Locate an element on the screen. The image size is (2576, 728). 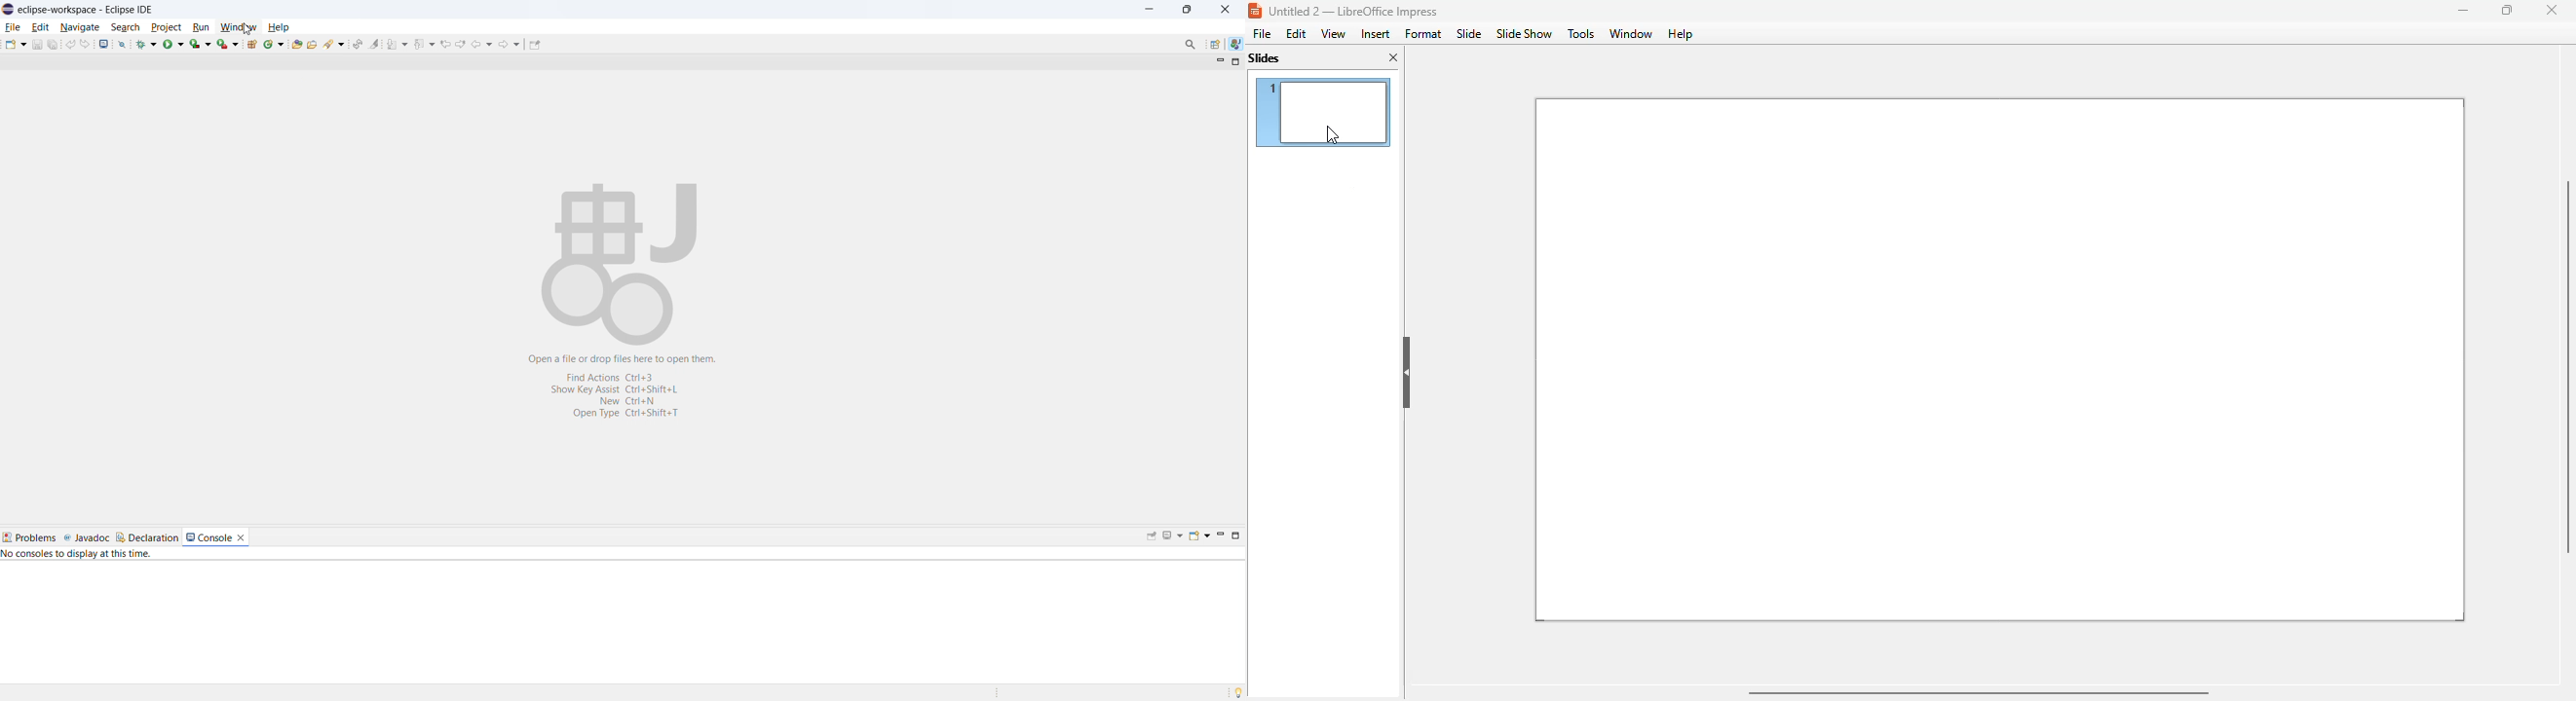
Cursor is located at coordinates (247, 29).